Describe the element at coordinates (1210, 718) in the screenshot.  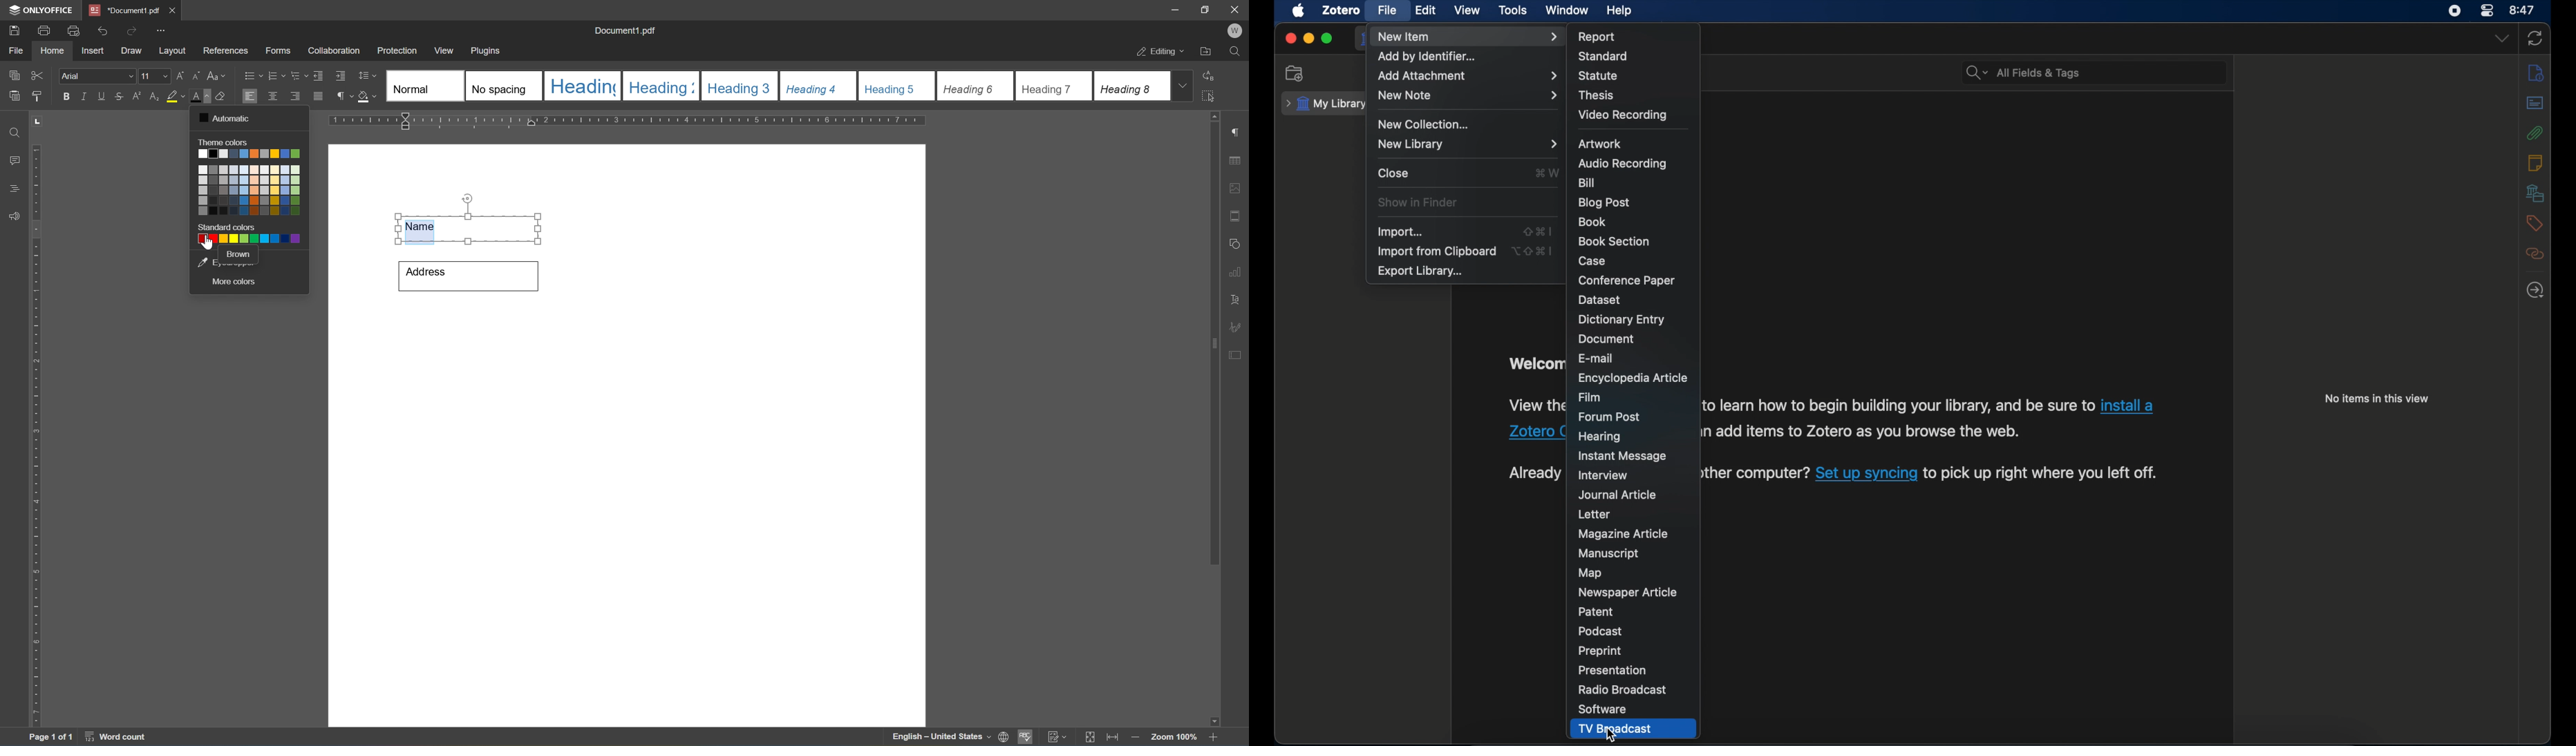
I see `scroll down` at that location.